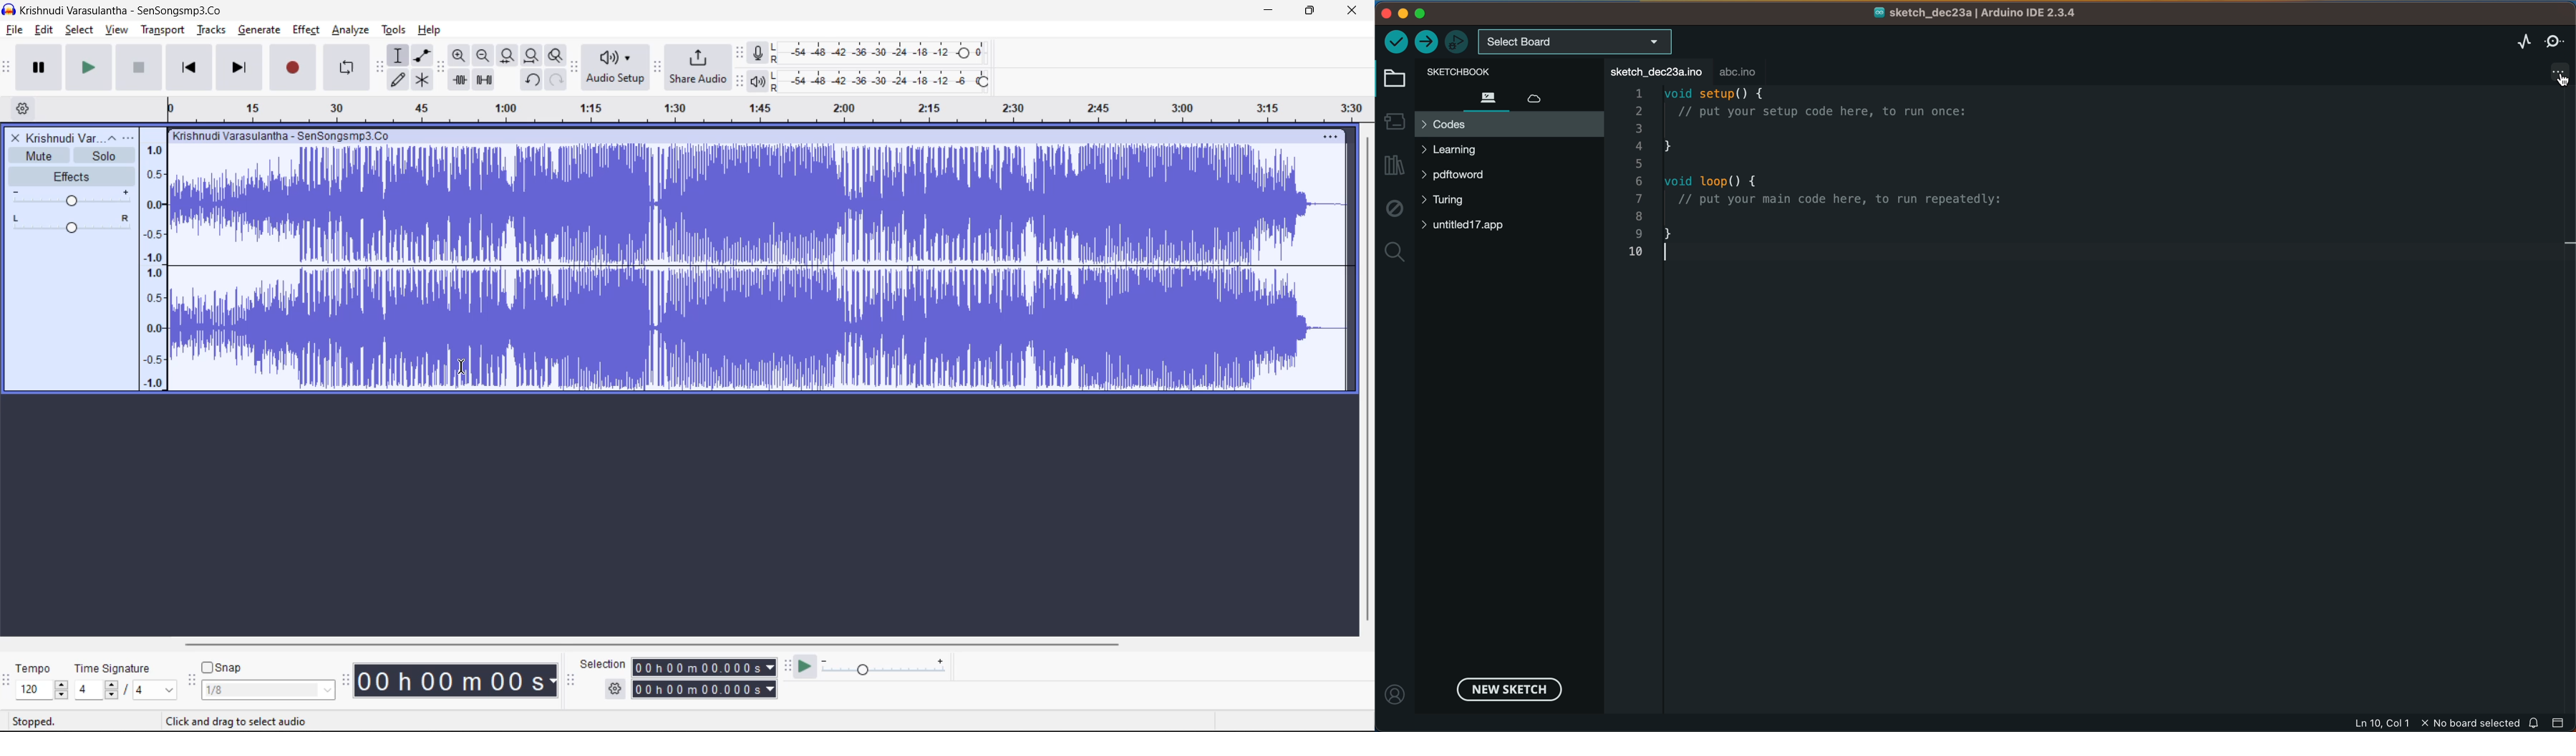  I want to click on mute, so click(39, 155).